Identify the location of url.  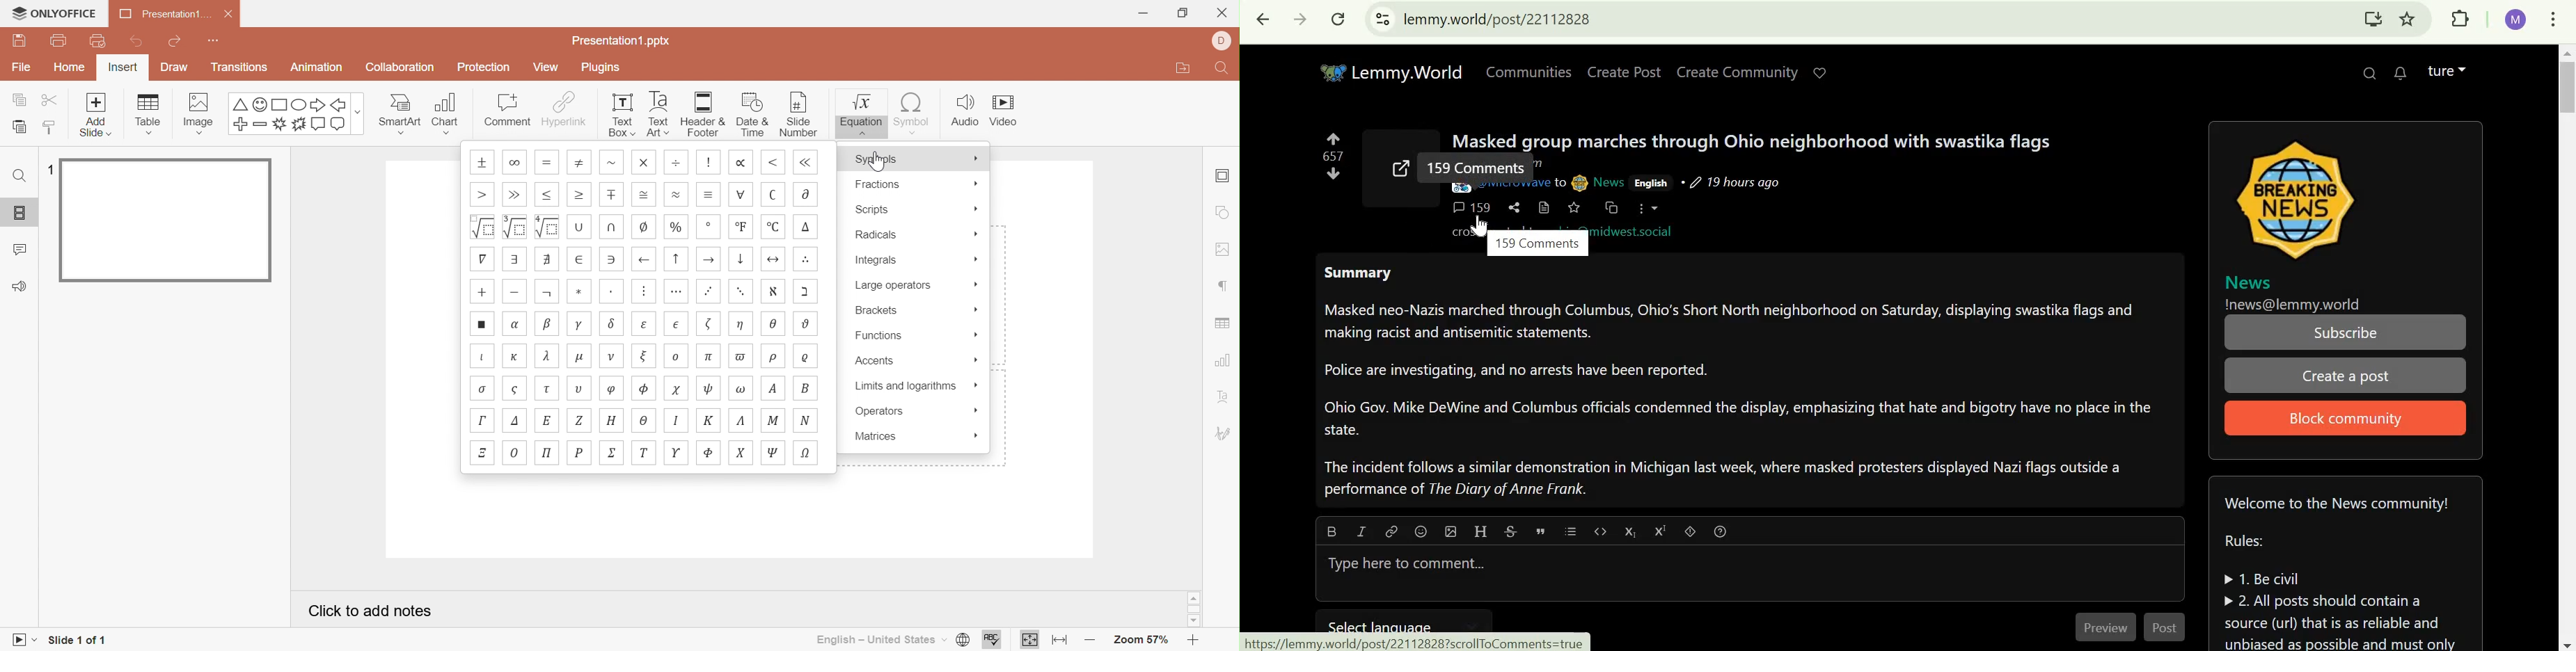
(1418, 642).